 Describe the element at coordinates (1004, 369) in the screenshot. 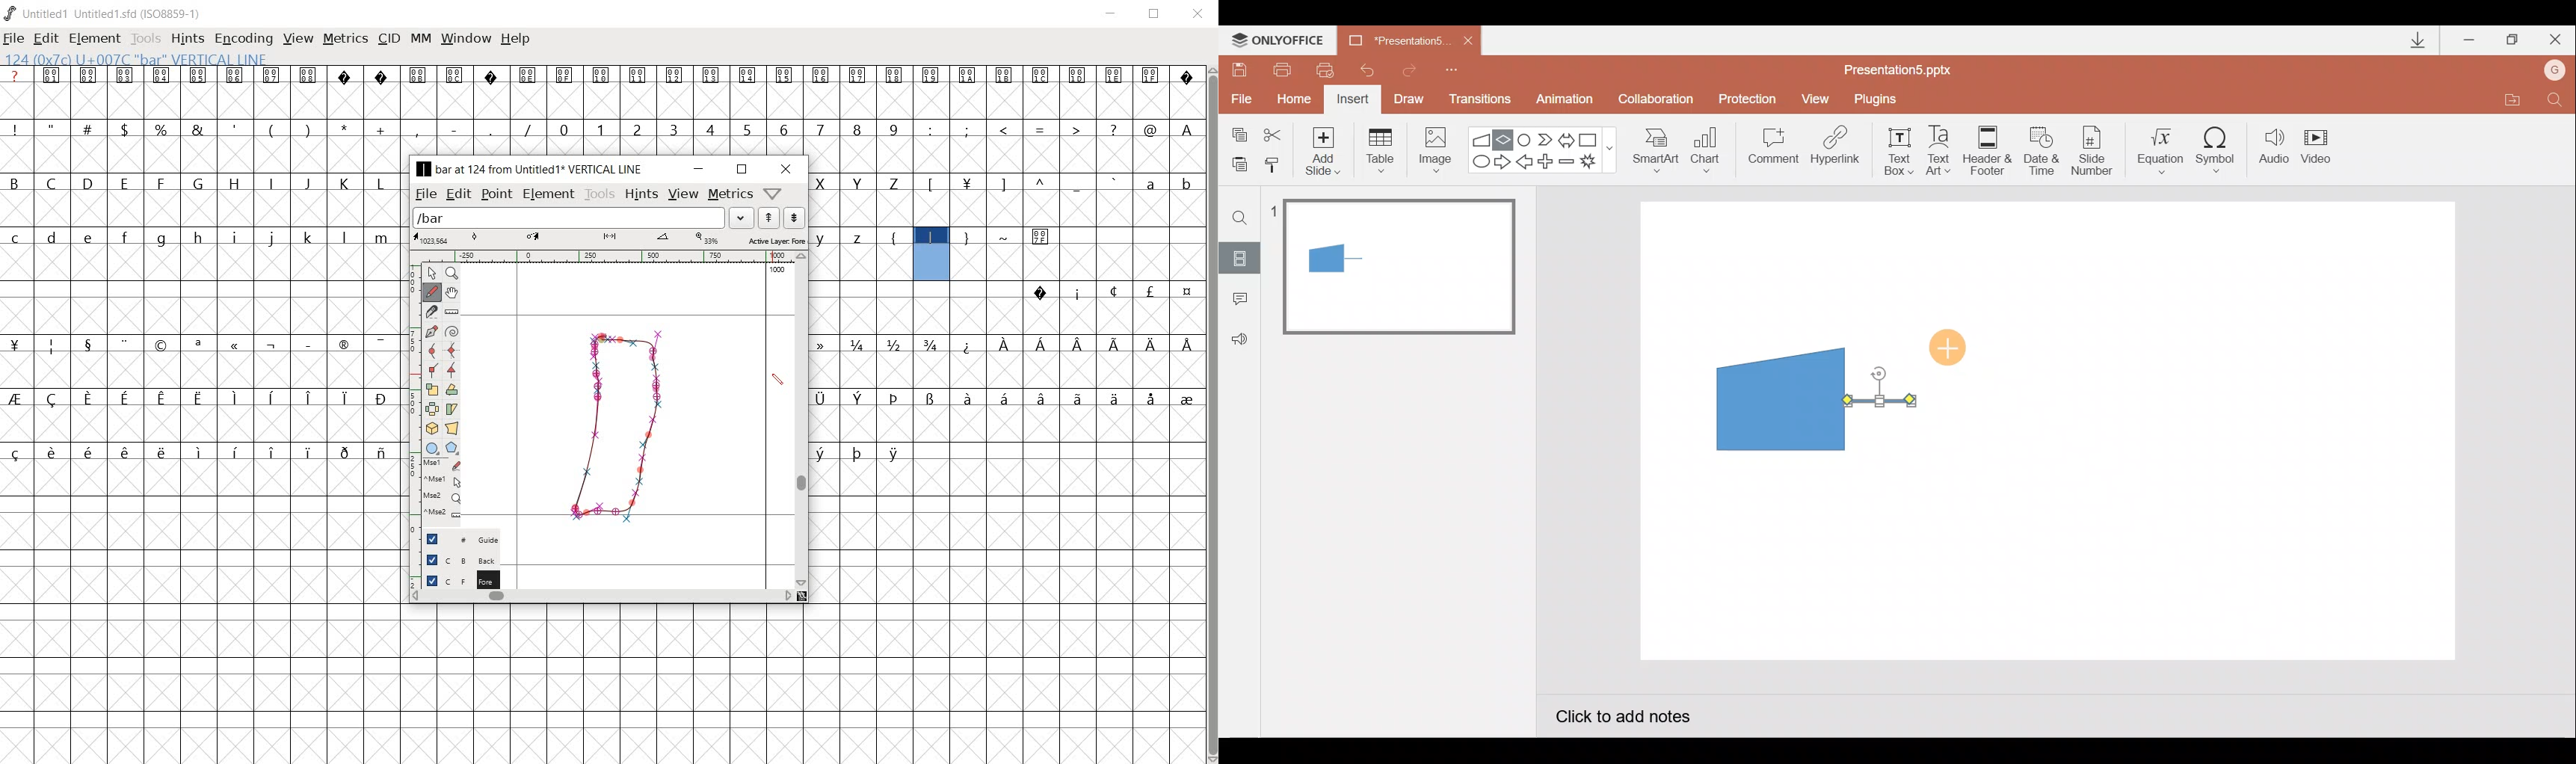

I see `empty cells` at that location.